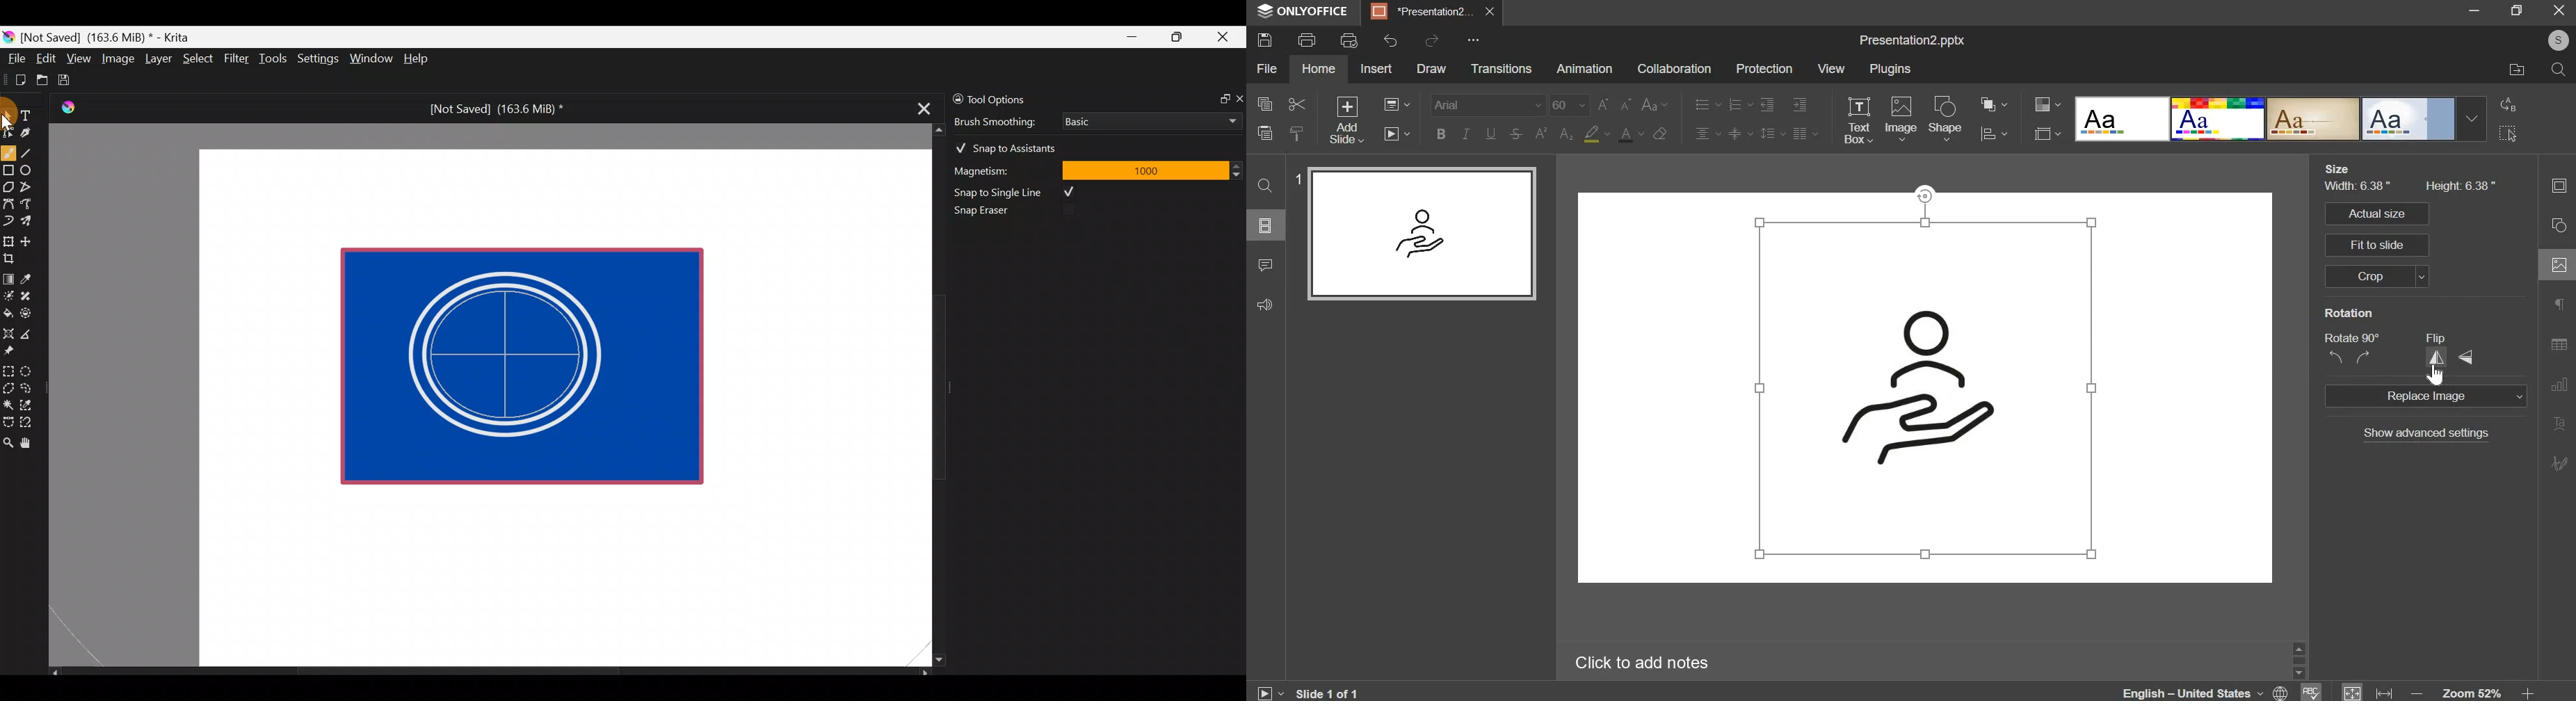 This screenshot has width=2576, height=728. What do you see at coordinates (1764, 69) in the screenshot?
I see `protection` at bounding box center [1764, 69].